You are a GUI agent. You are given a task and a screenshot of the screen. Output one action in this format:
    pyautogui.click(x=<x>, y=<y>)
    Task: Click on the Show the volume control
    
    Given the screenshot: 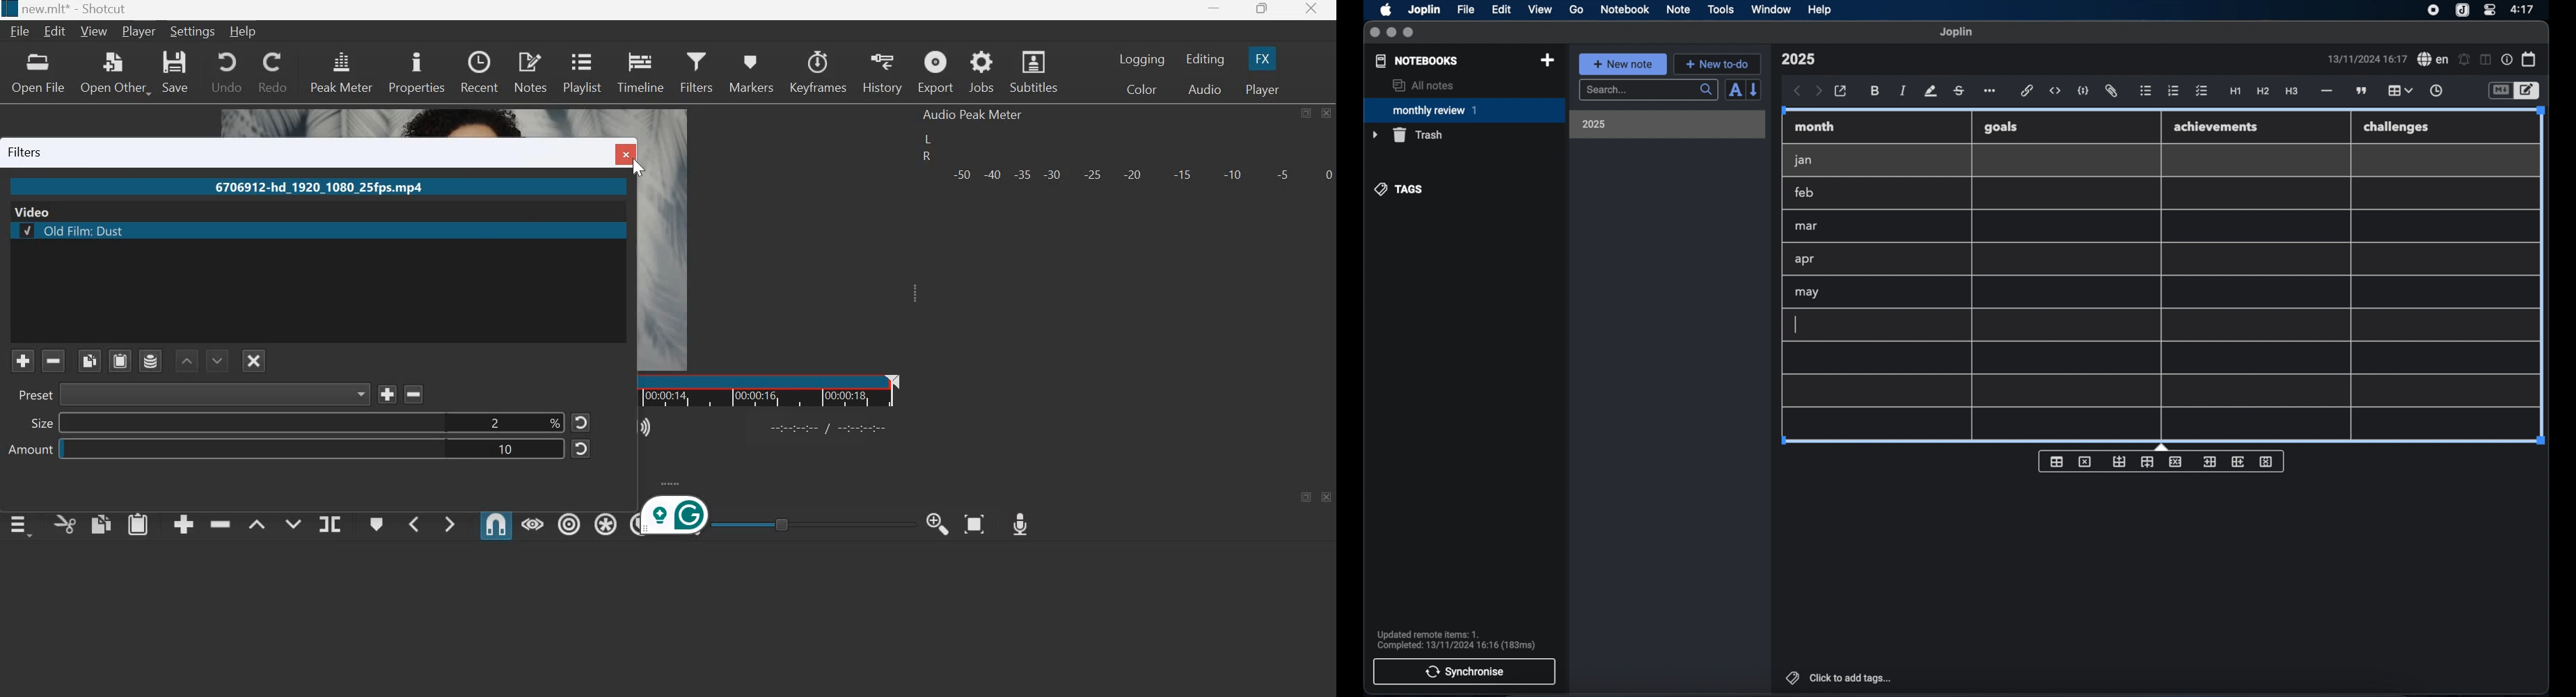 What is the action you would take?
    pyautogui.click(x=647, y=425)
    